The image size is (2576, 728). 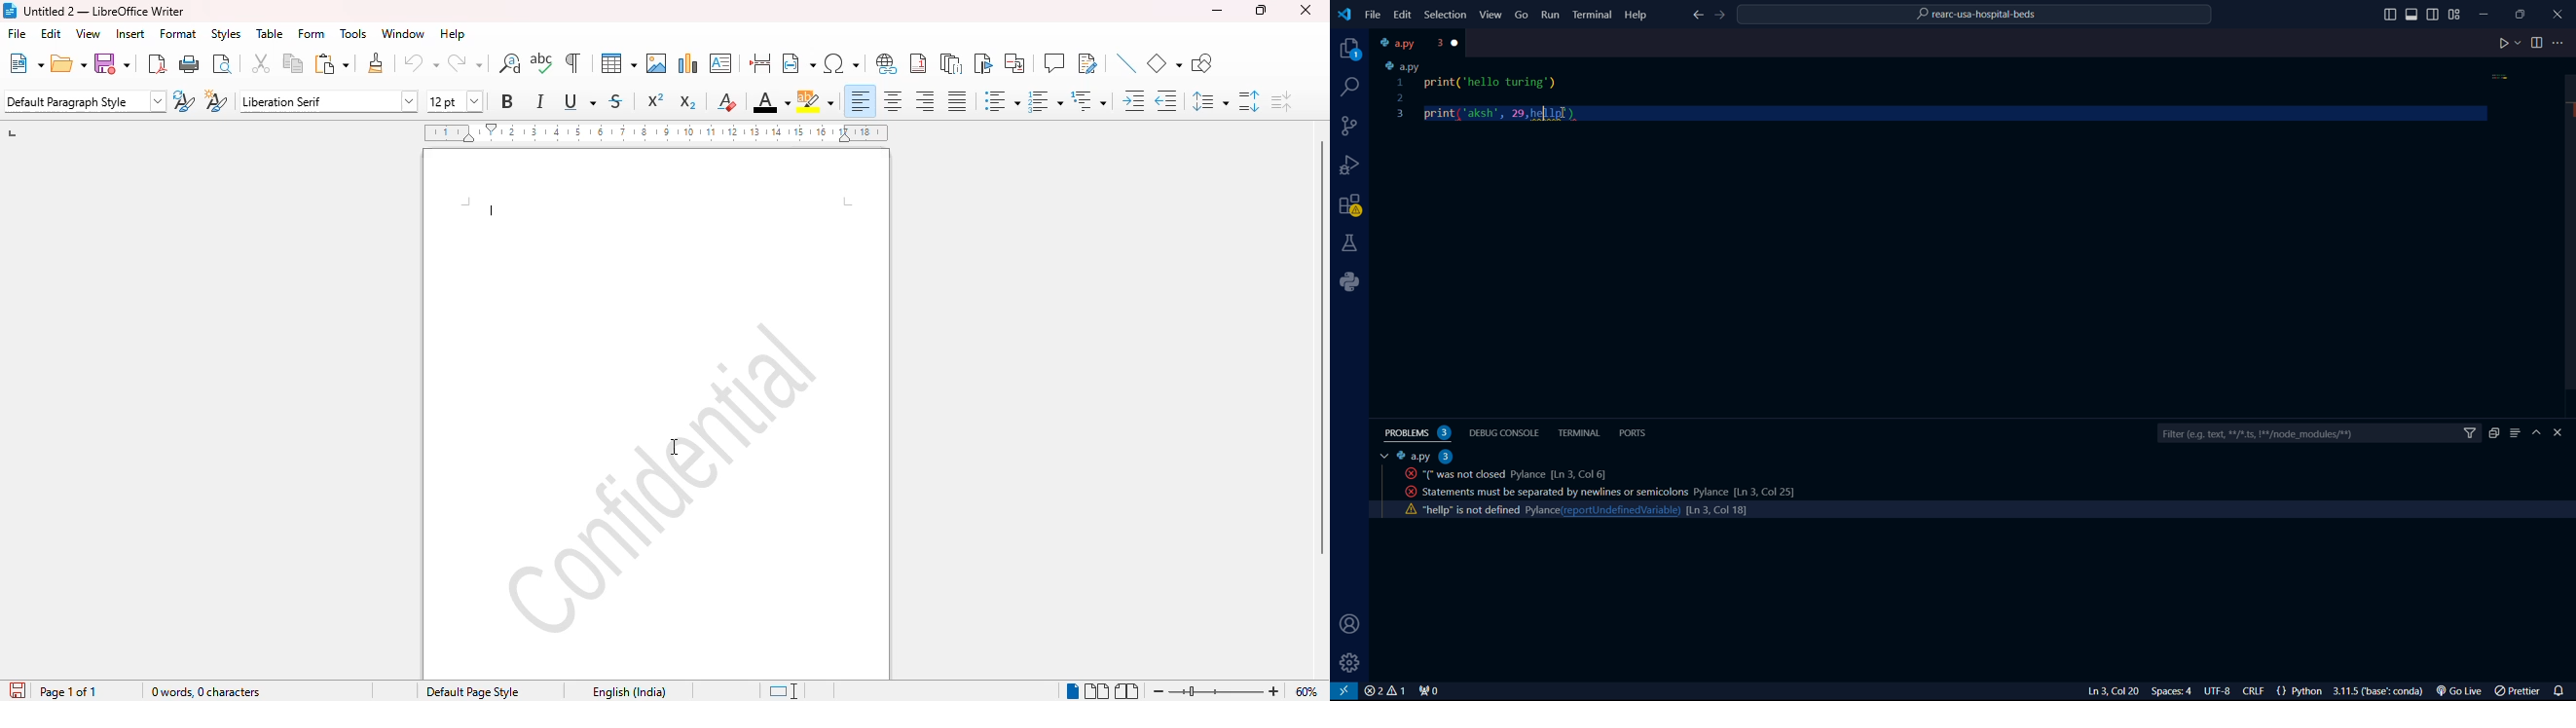 I want to click on font color, so click(x=771, y=103).